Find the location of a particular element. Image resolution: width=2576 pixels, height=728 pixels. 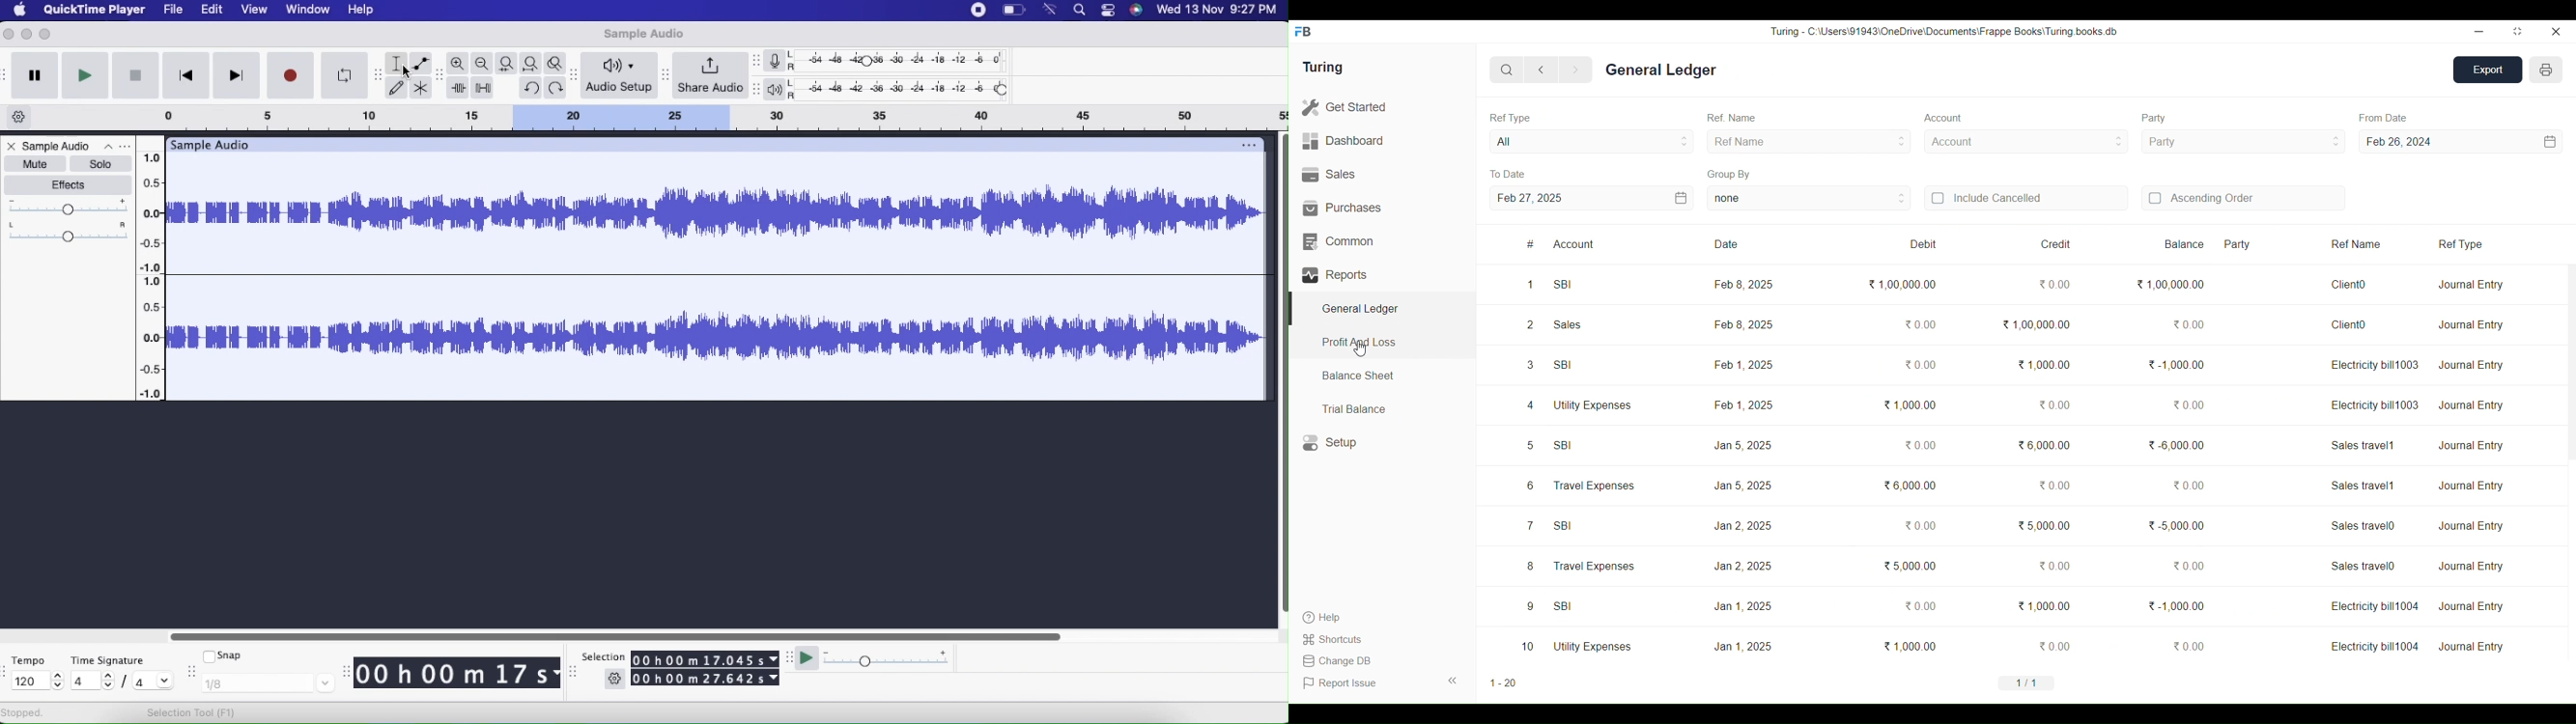

1-20 is located at coordinates (1503, 683).